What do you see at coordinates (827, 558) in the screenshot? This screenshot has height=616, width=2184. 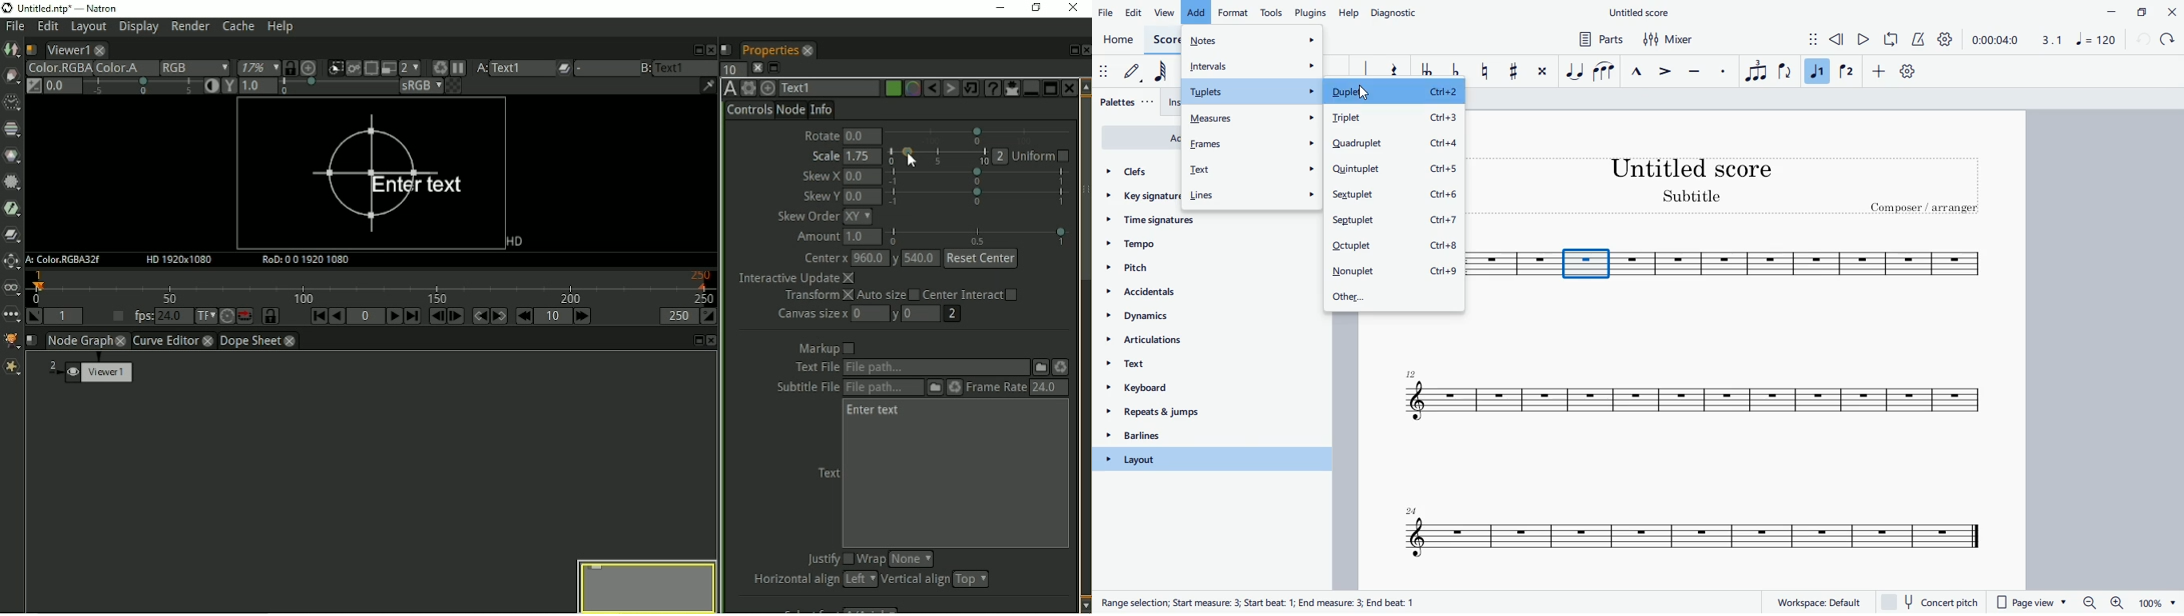 I see `Justify` at bounding box center [827, 558].